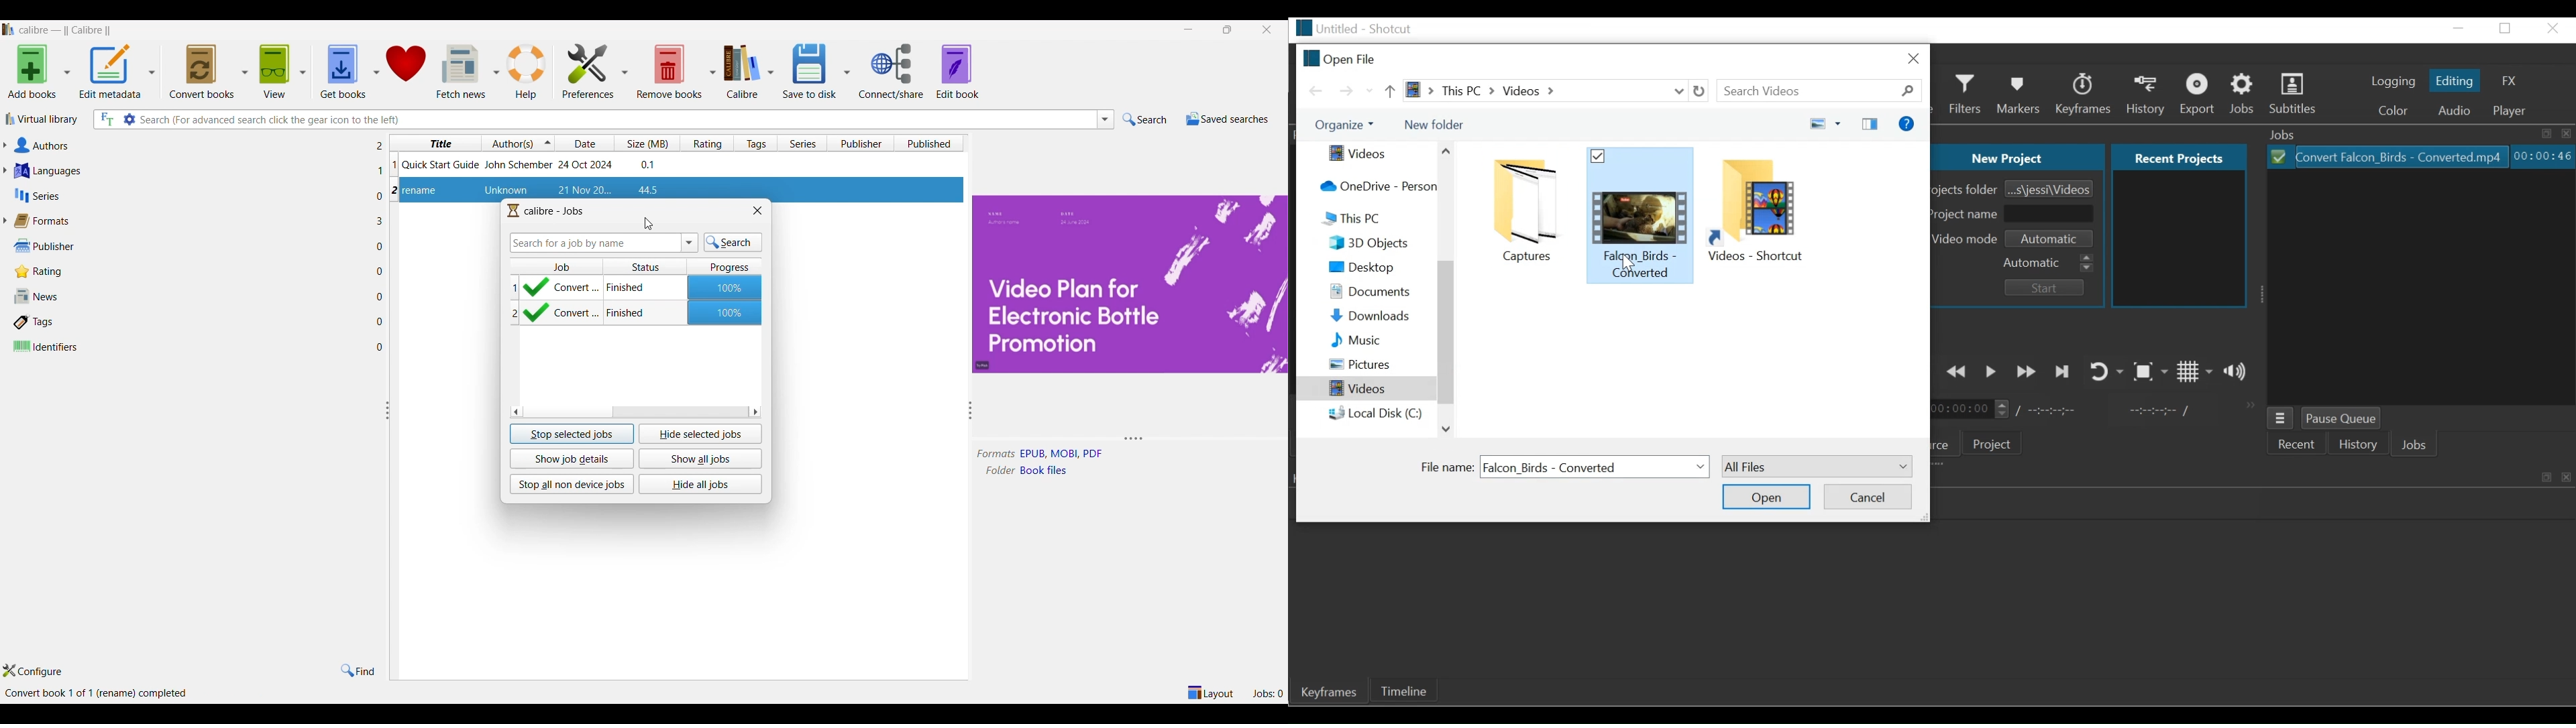 The height and width of the screenshot is (728, 2576). What do you see at coordinates (1375, 219) in the screenshot?
I see `This PC` at bounding box center [1375, 219].